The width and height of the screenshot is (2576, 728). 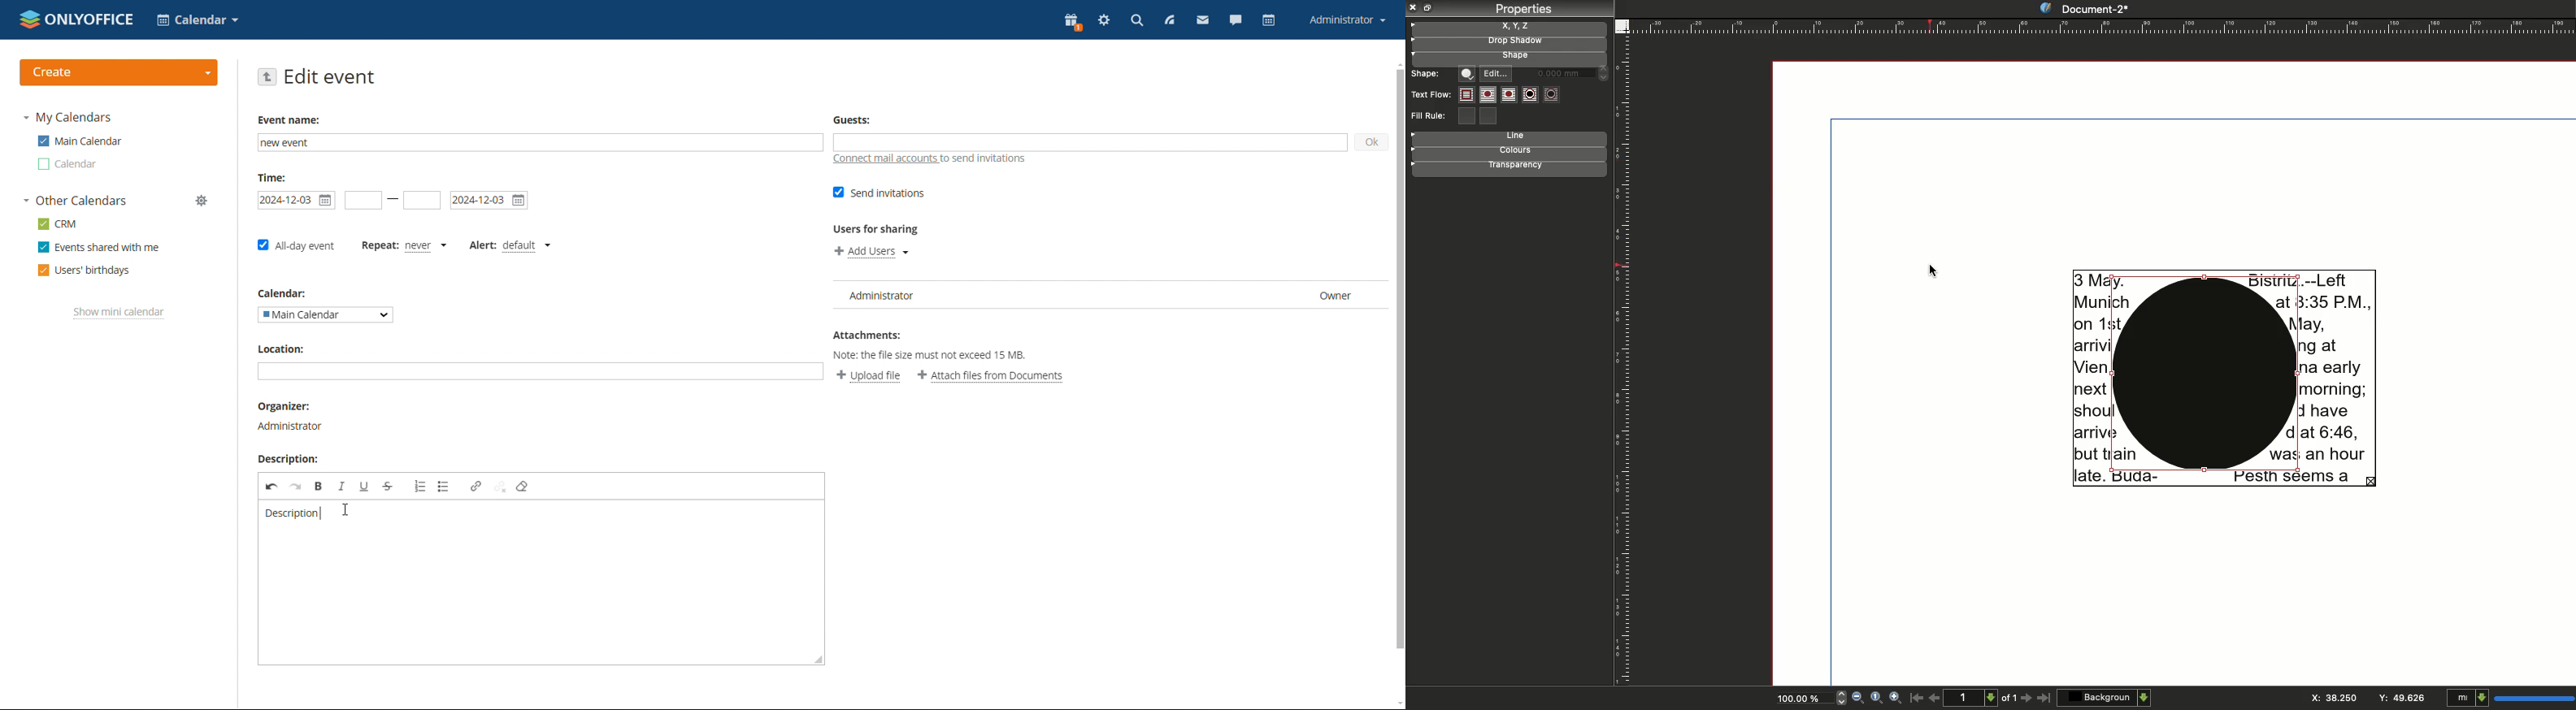 What do you see at coordinates (1496, 71) in the screenshot?
I see `Edit` at bounding box center [1496, 71].